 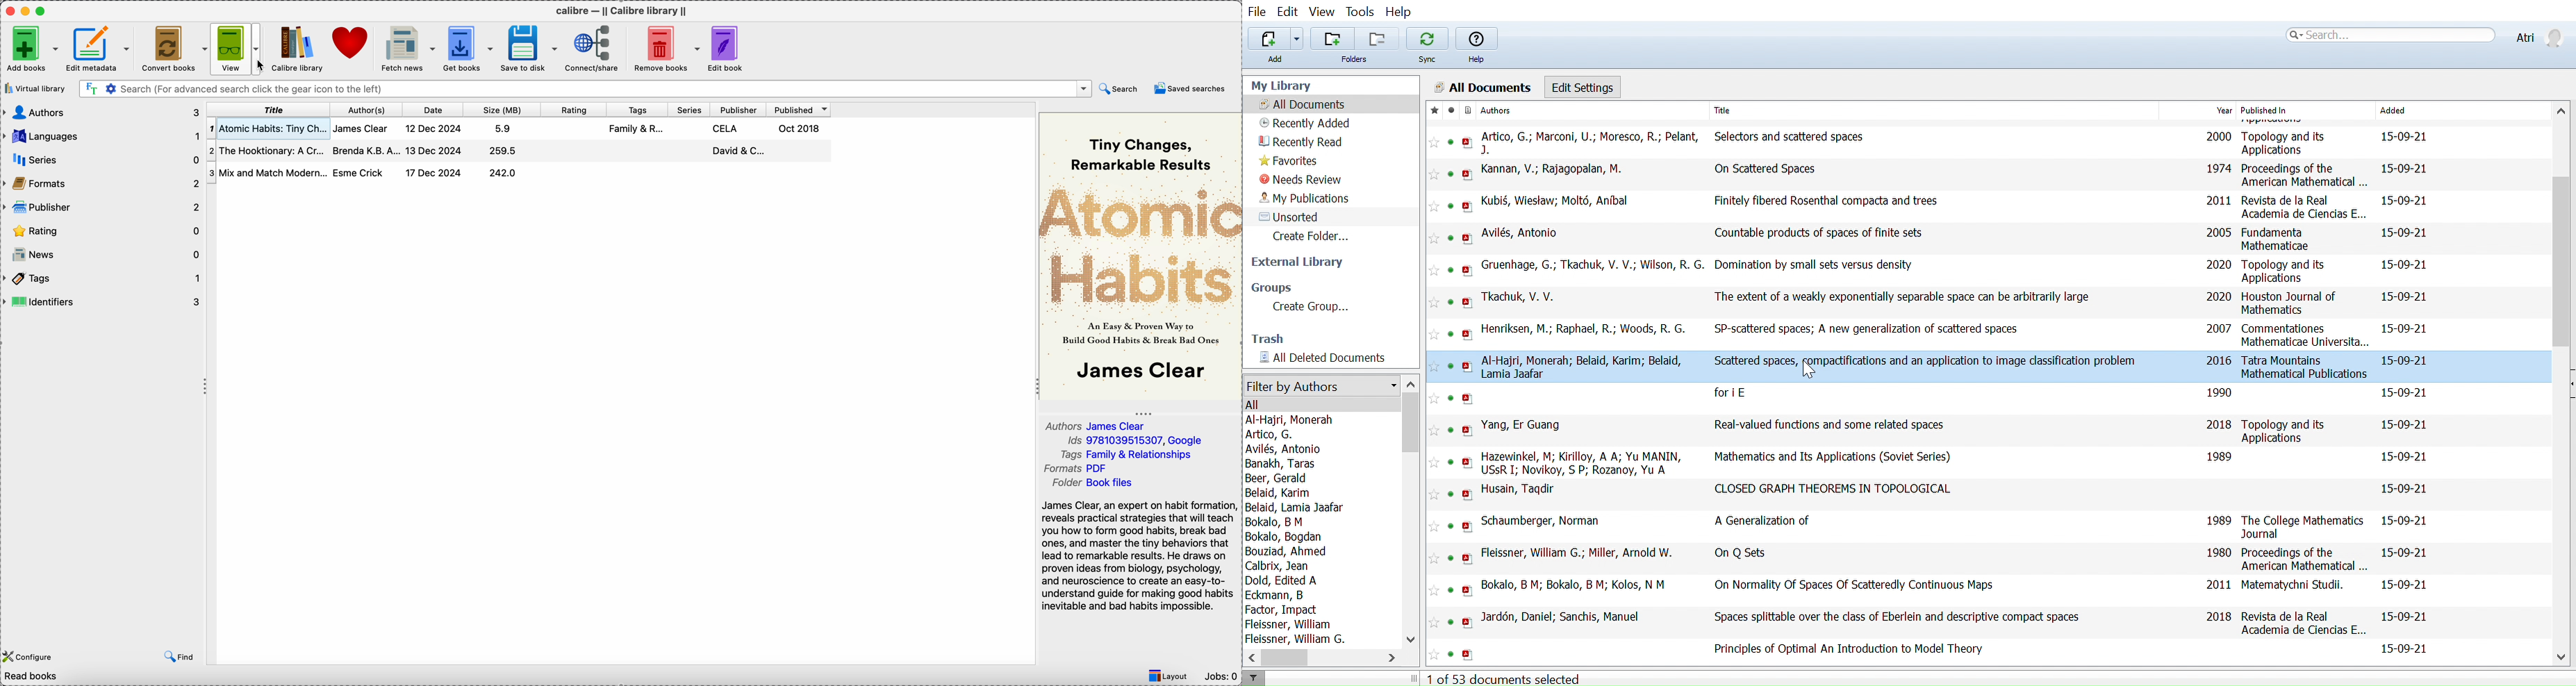 What do you see at coordinates (1811, 369) in the screenshot?
I see `cursor` at bounding box center [1811, 369].